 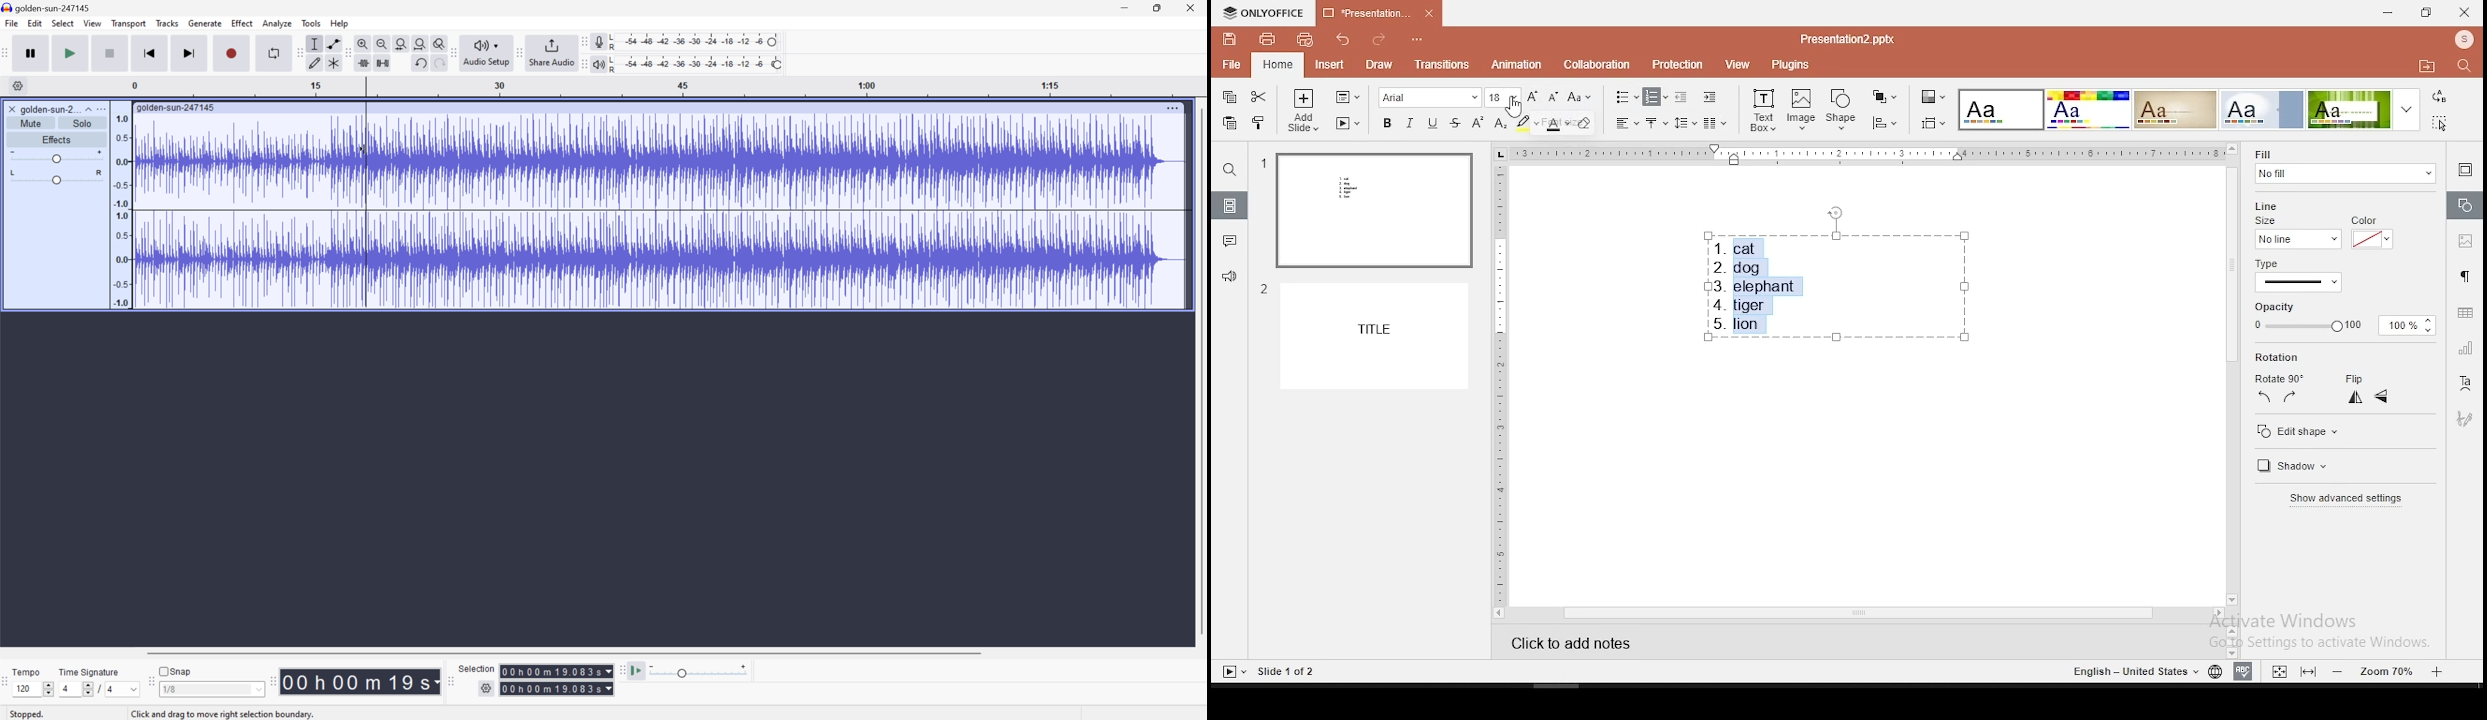 I want to click on shape, so click(x=1842, y=110).